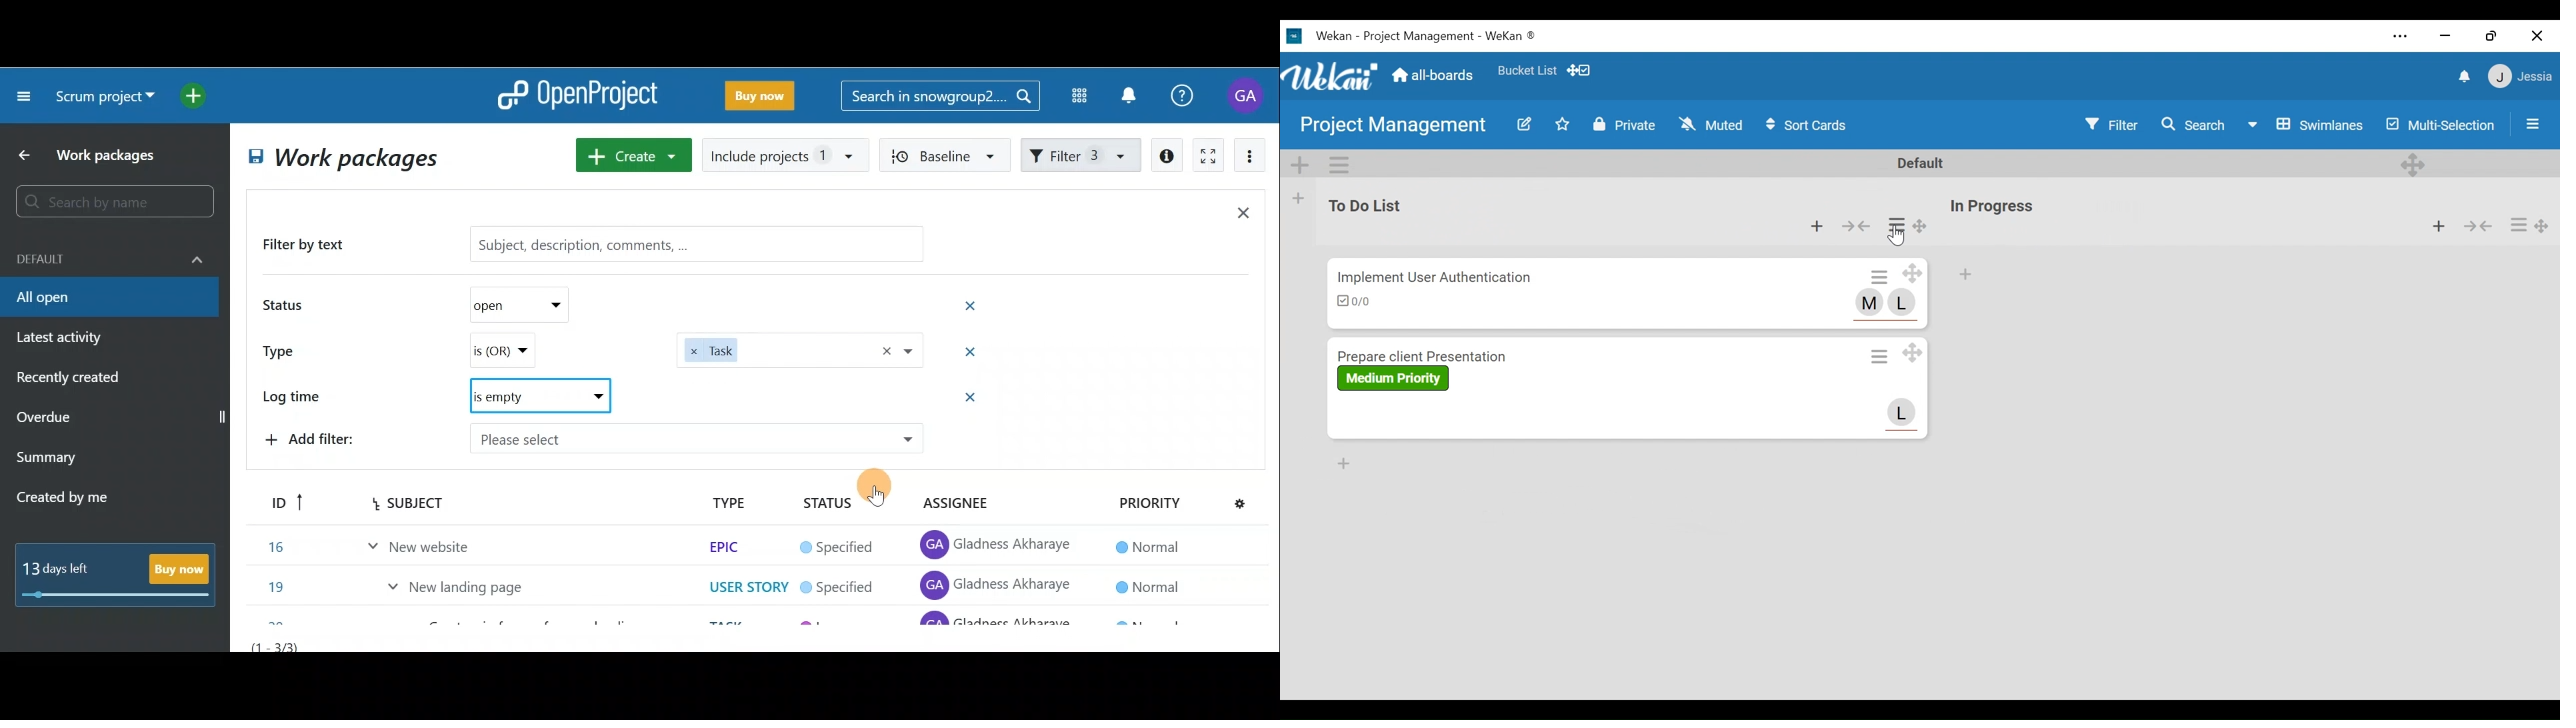 This screenshot has height=728, width=2576. What do you see at coordinates (635, 157) in the screenshot?
I see `+ Create ` at bounding box center [635, 157].